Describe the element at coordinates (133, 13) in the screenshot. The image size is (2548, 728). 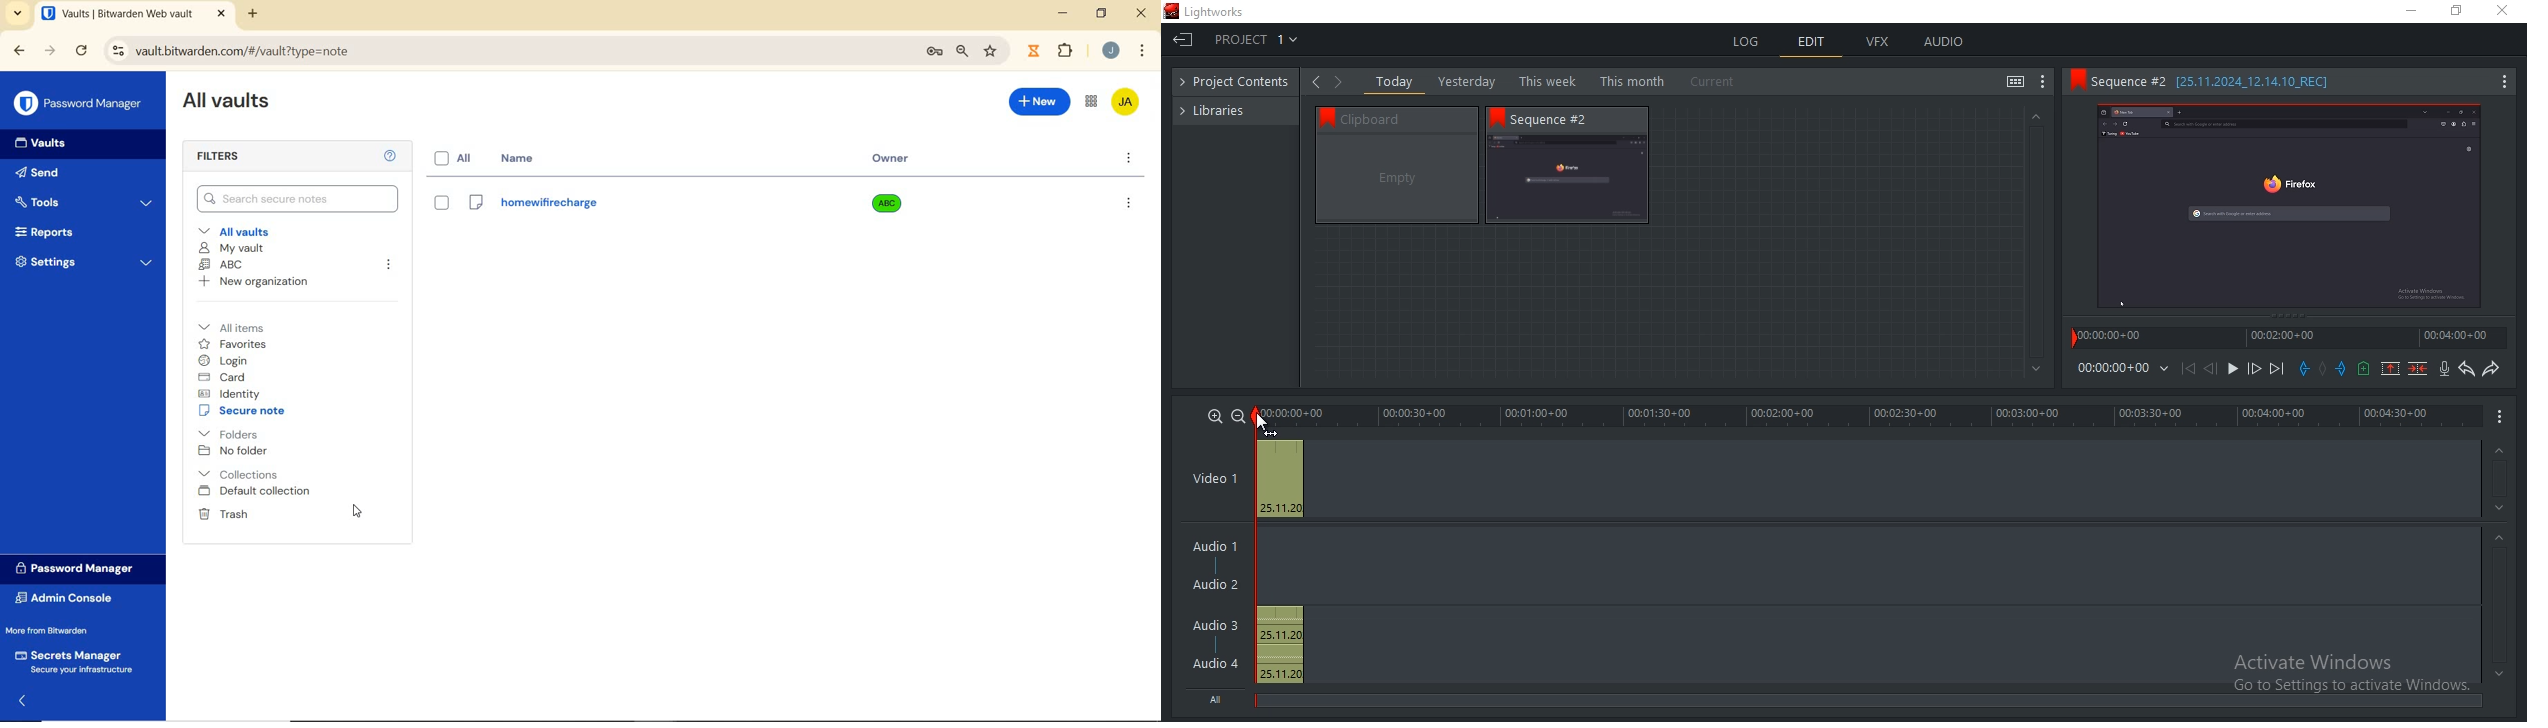
I see `open tab` at that location.